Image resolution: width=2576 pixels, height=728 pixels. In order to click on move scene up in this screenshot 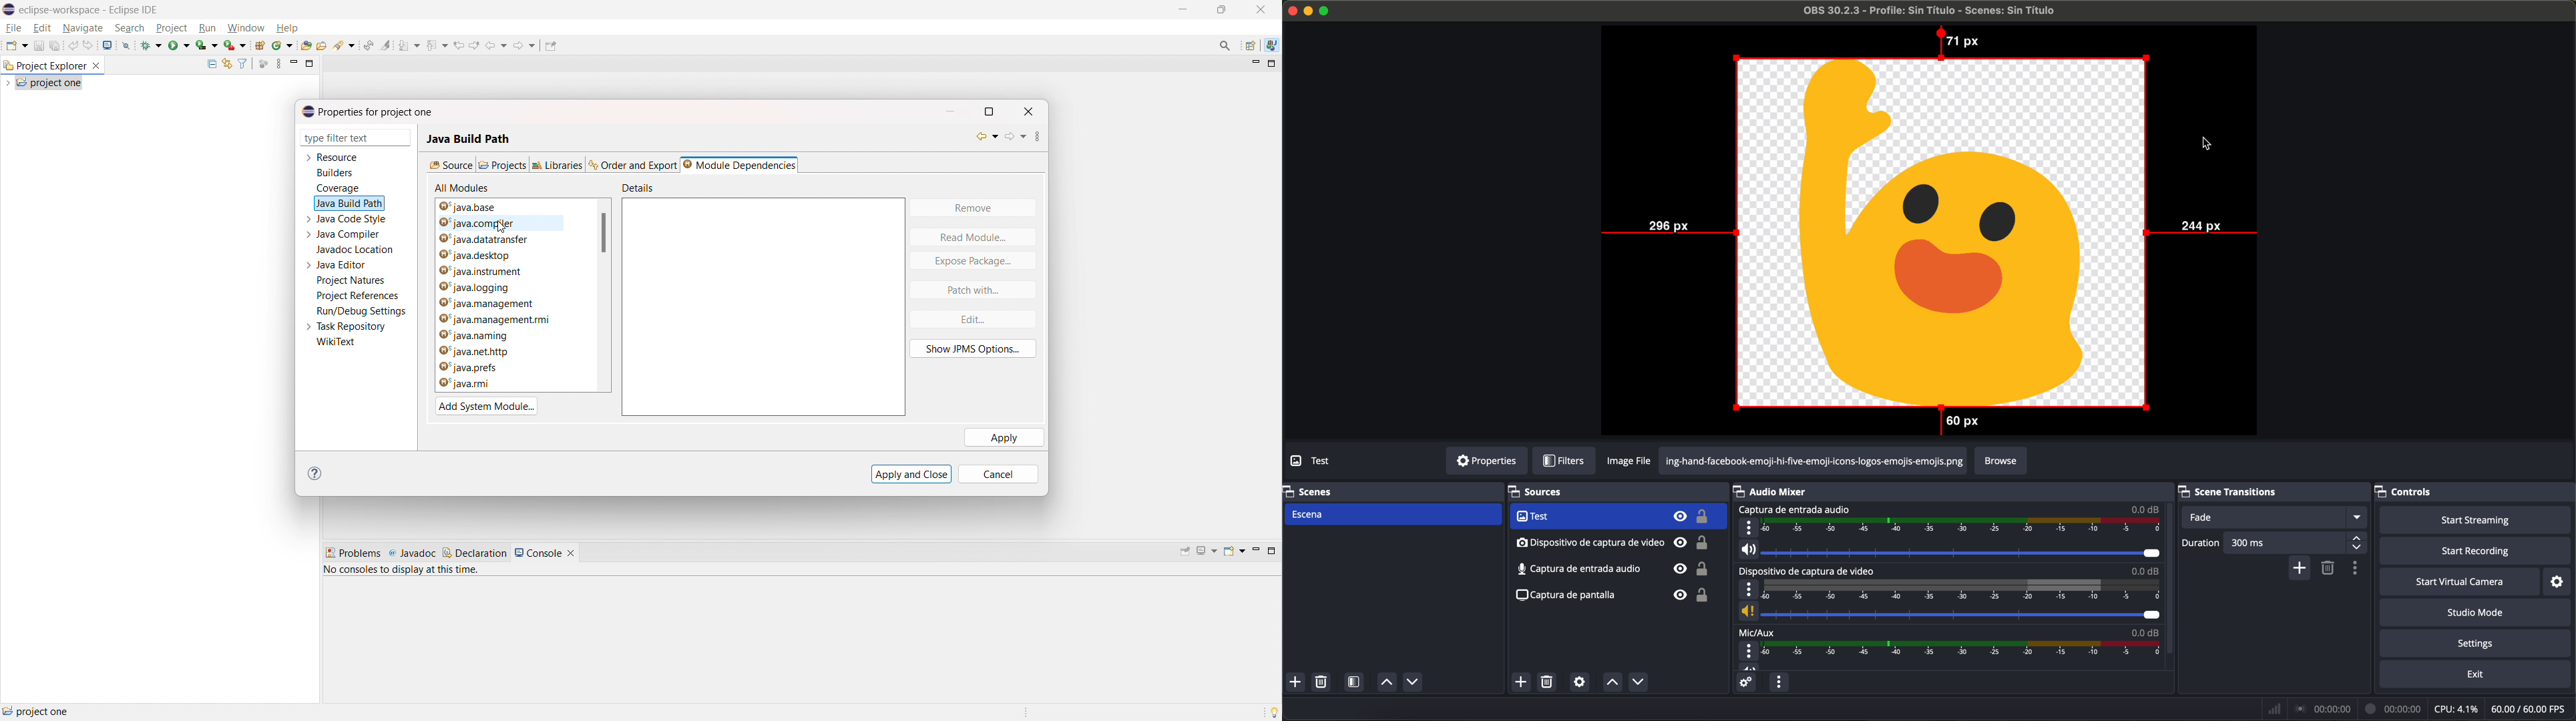, I will do `click(1386, 682)`.